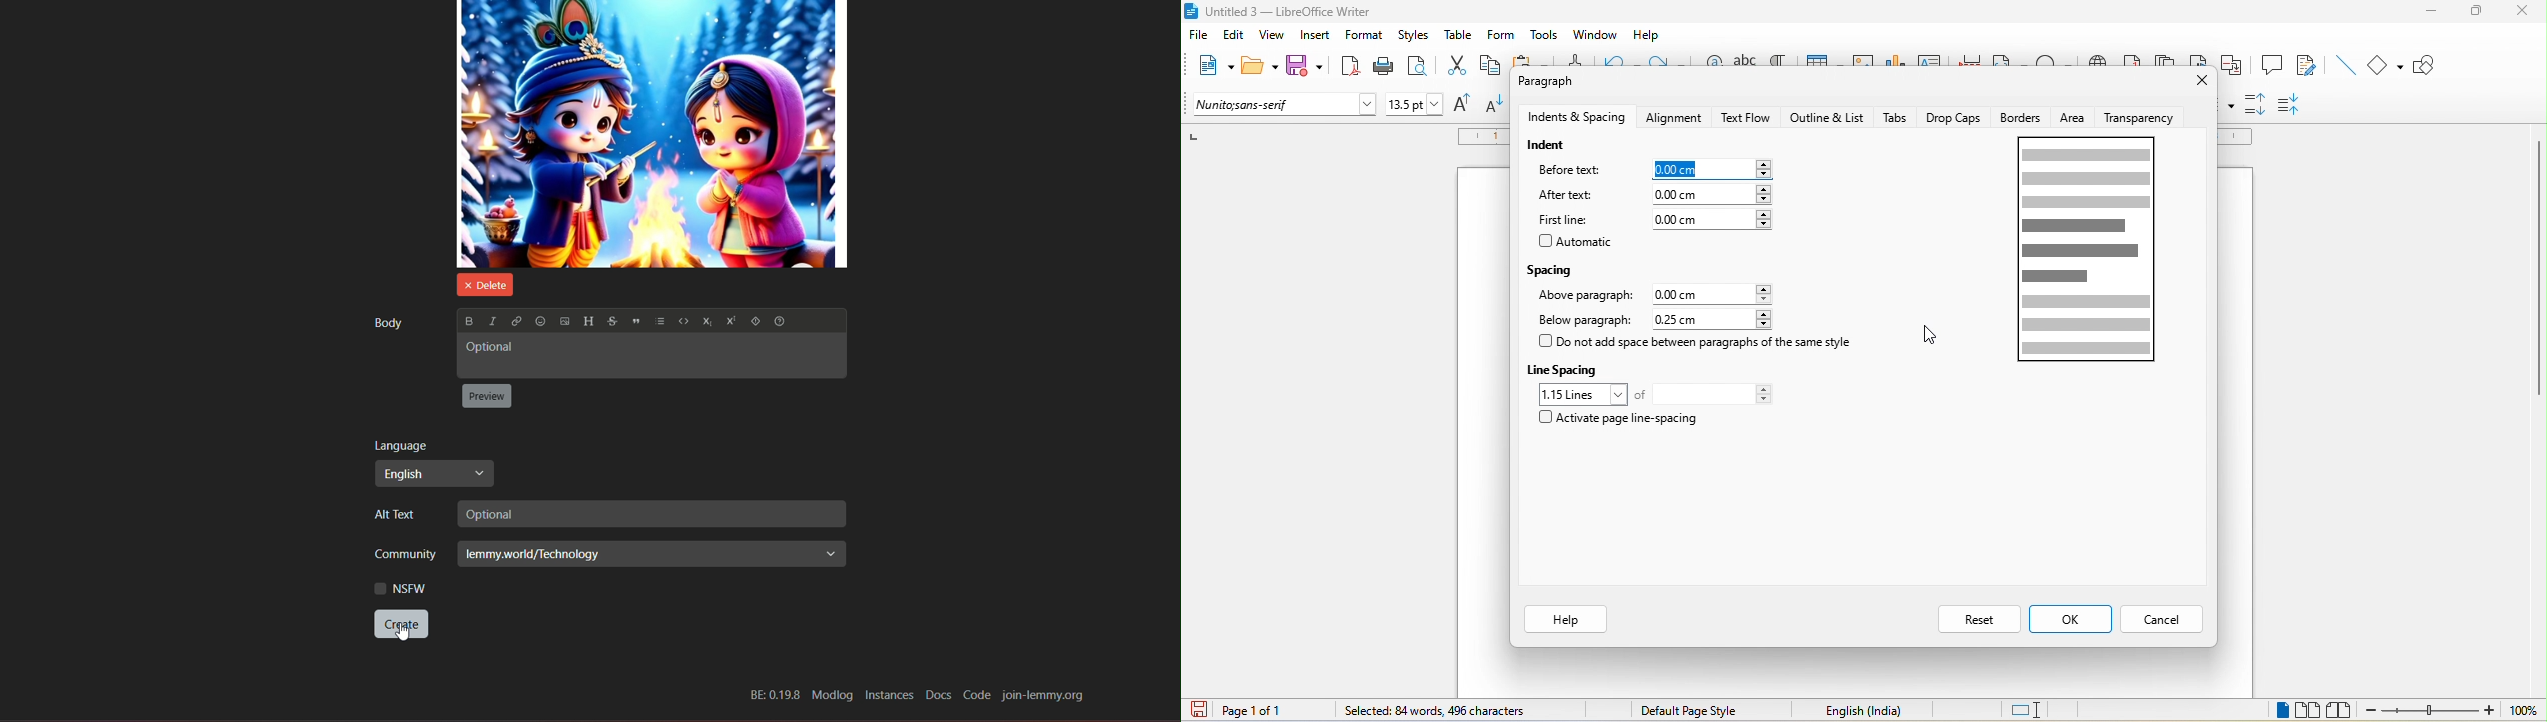  I want to click on increase or decrease, so click(1762, 295).